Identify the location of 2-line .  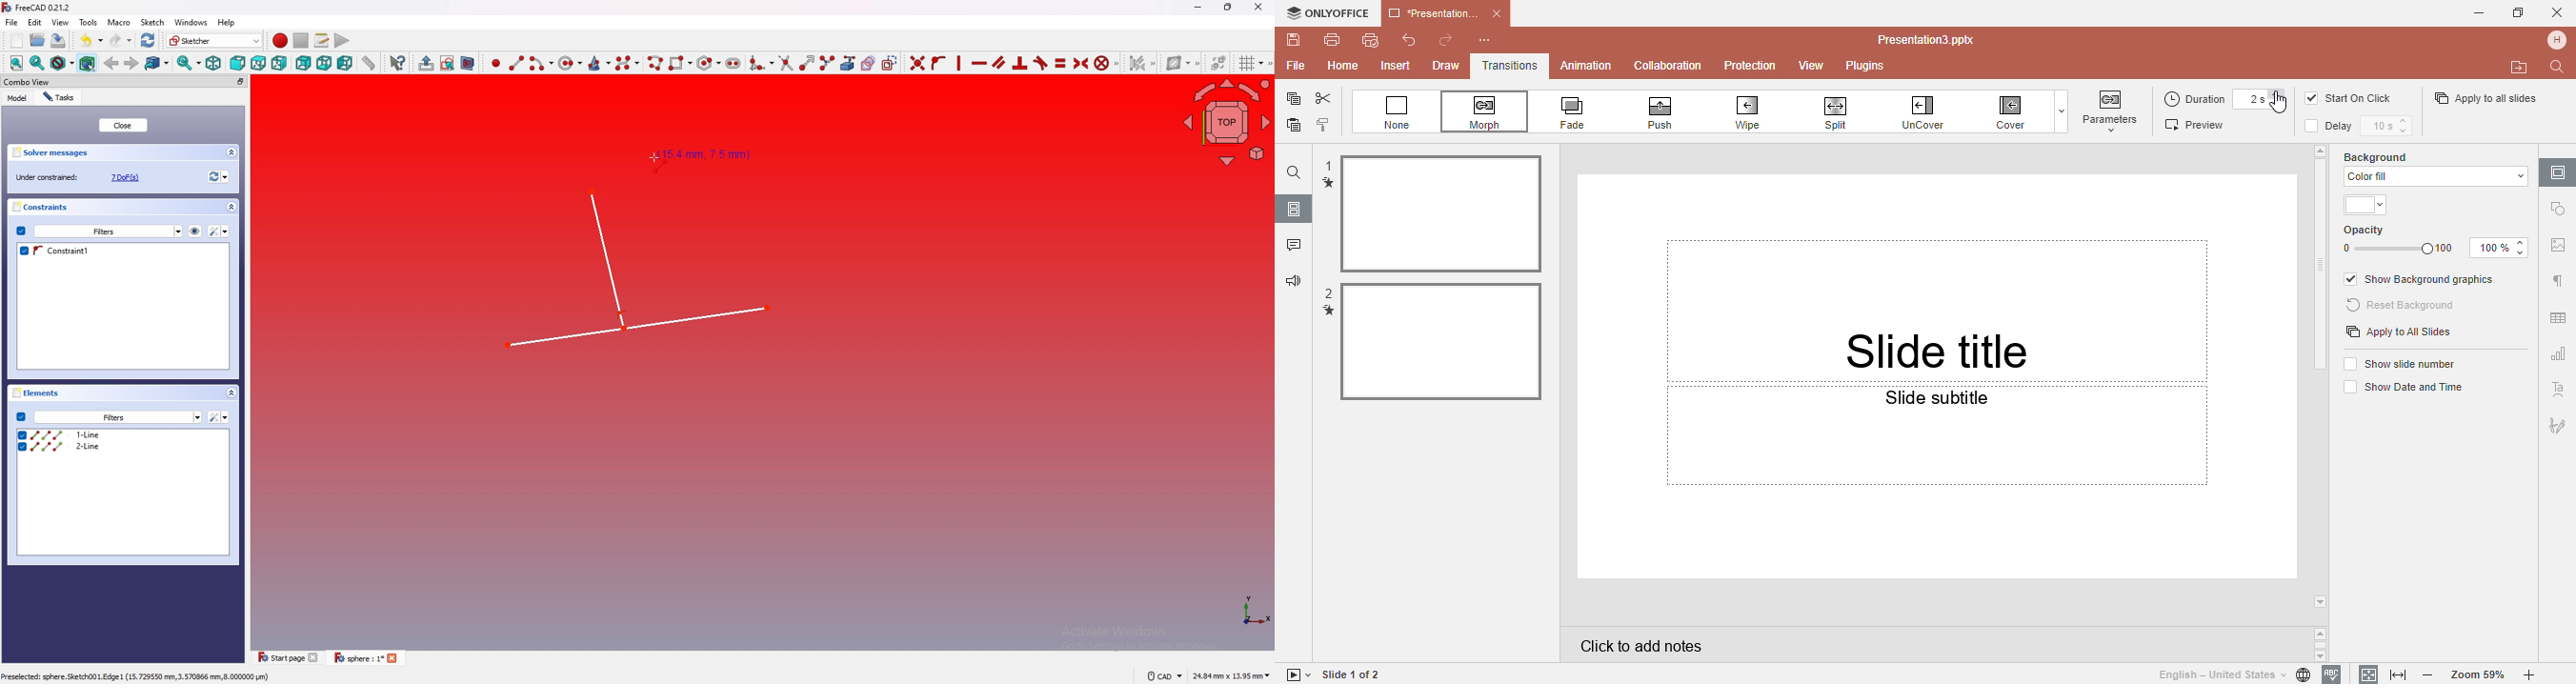
(127, 447).